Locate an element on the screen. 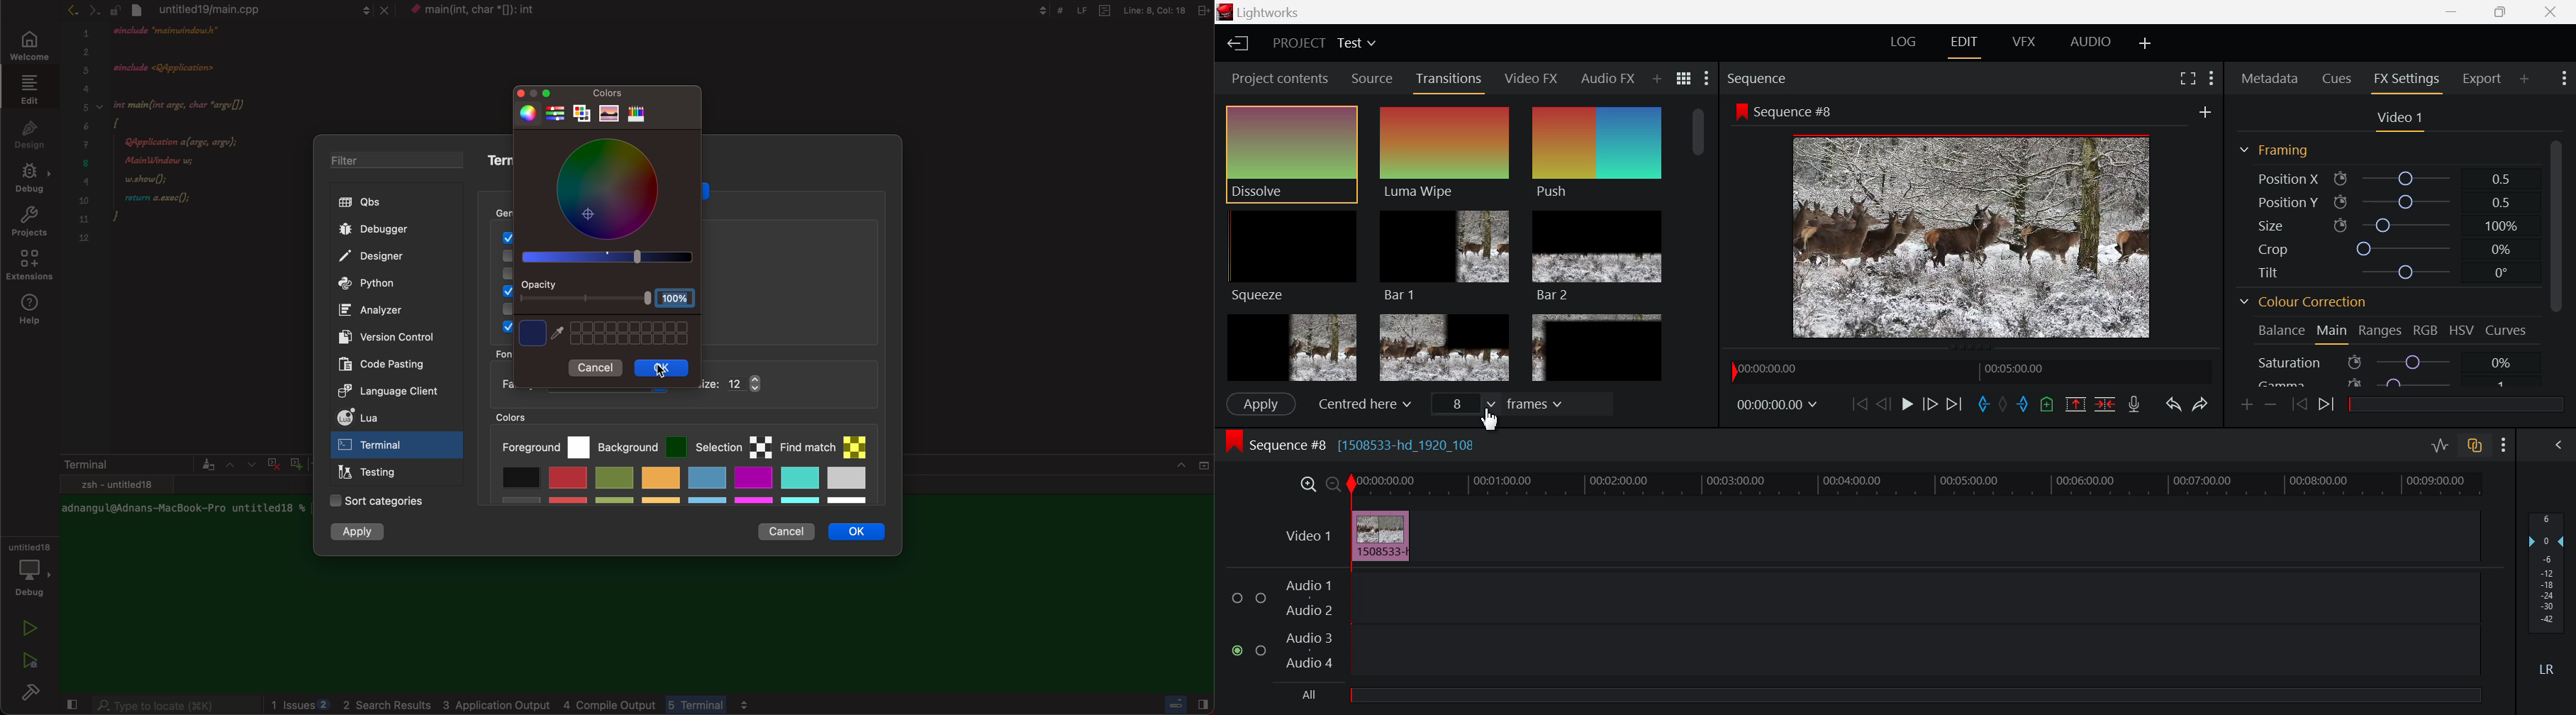 This screenshot has height=728, width=2576. Add Panel is located at coordinates (1656, 76).